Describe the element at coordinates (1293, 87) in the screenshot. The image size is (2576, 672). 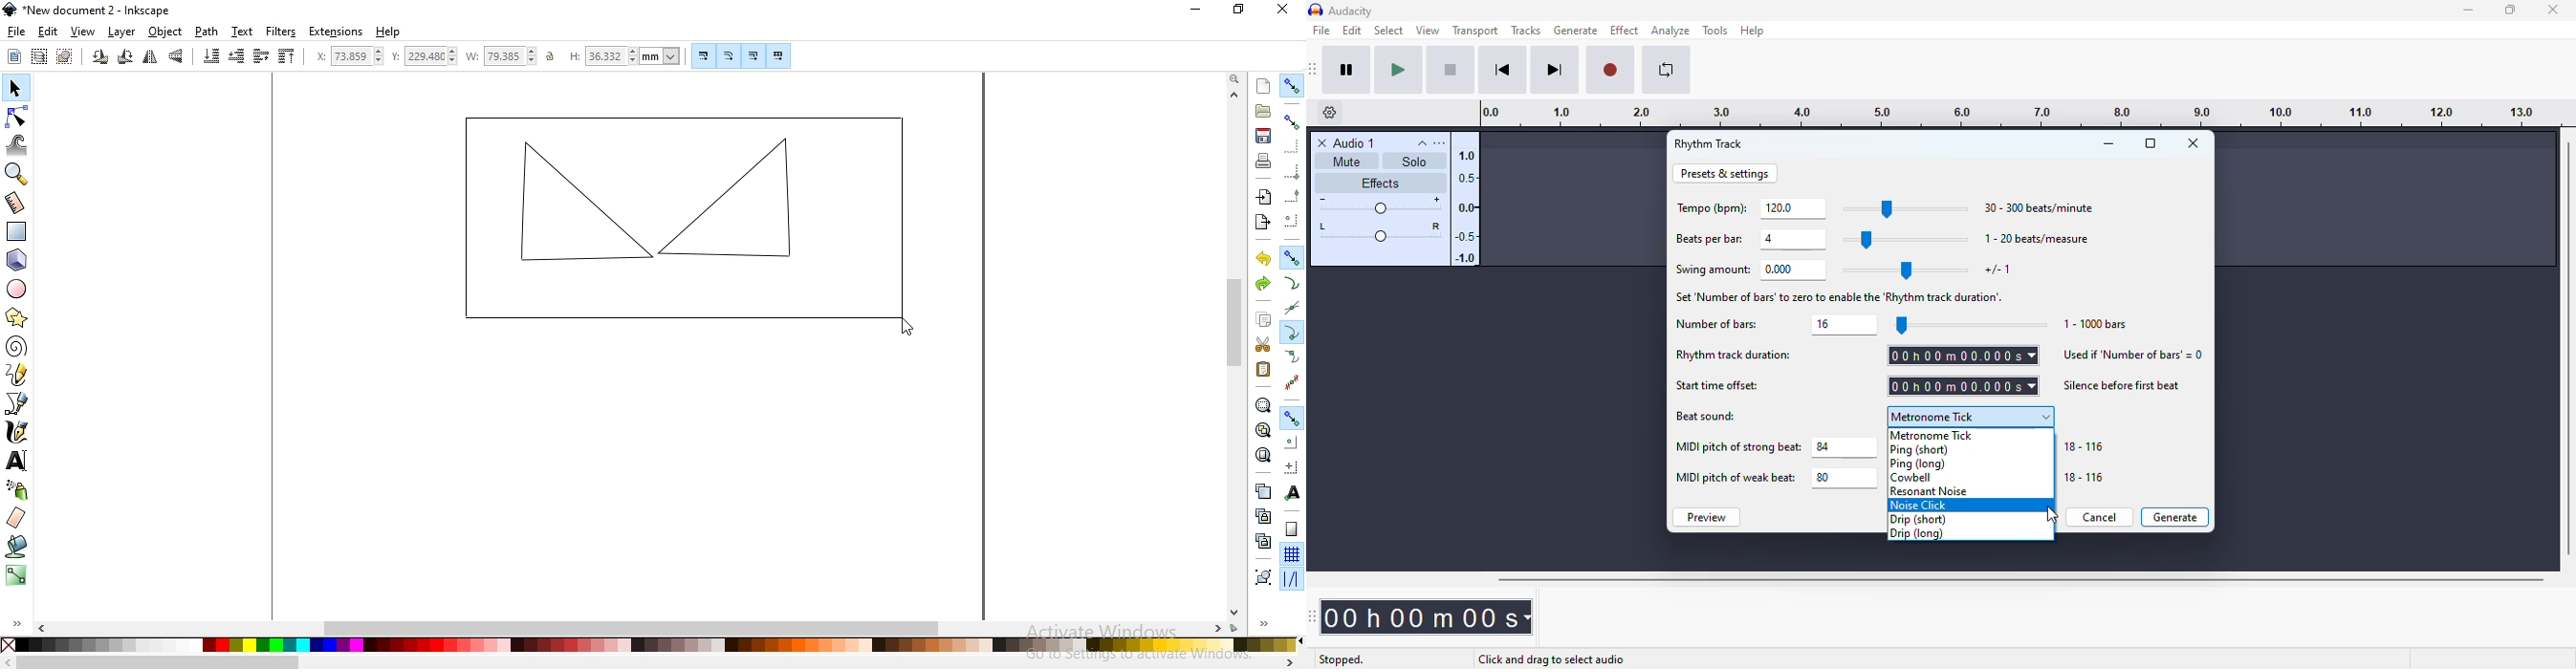
I see `enable snapping` at that location.